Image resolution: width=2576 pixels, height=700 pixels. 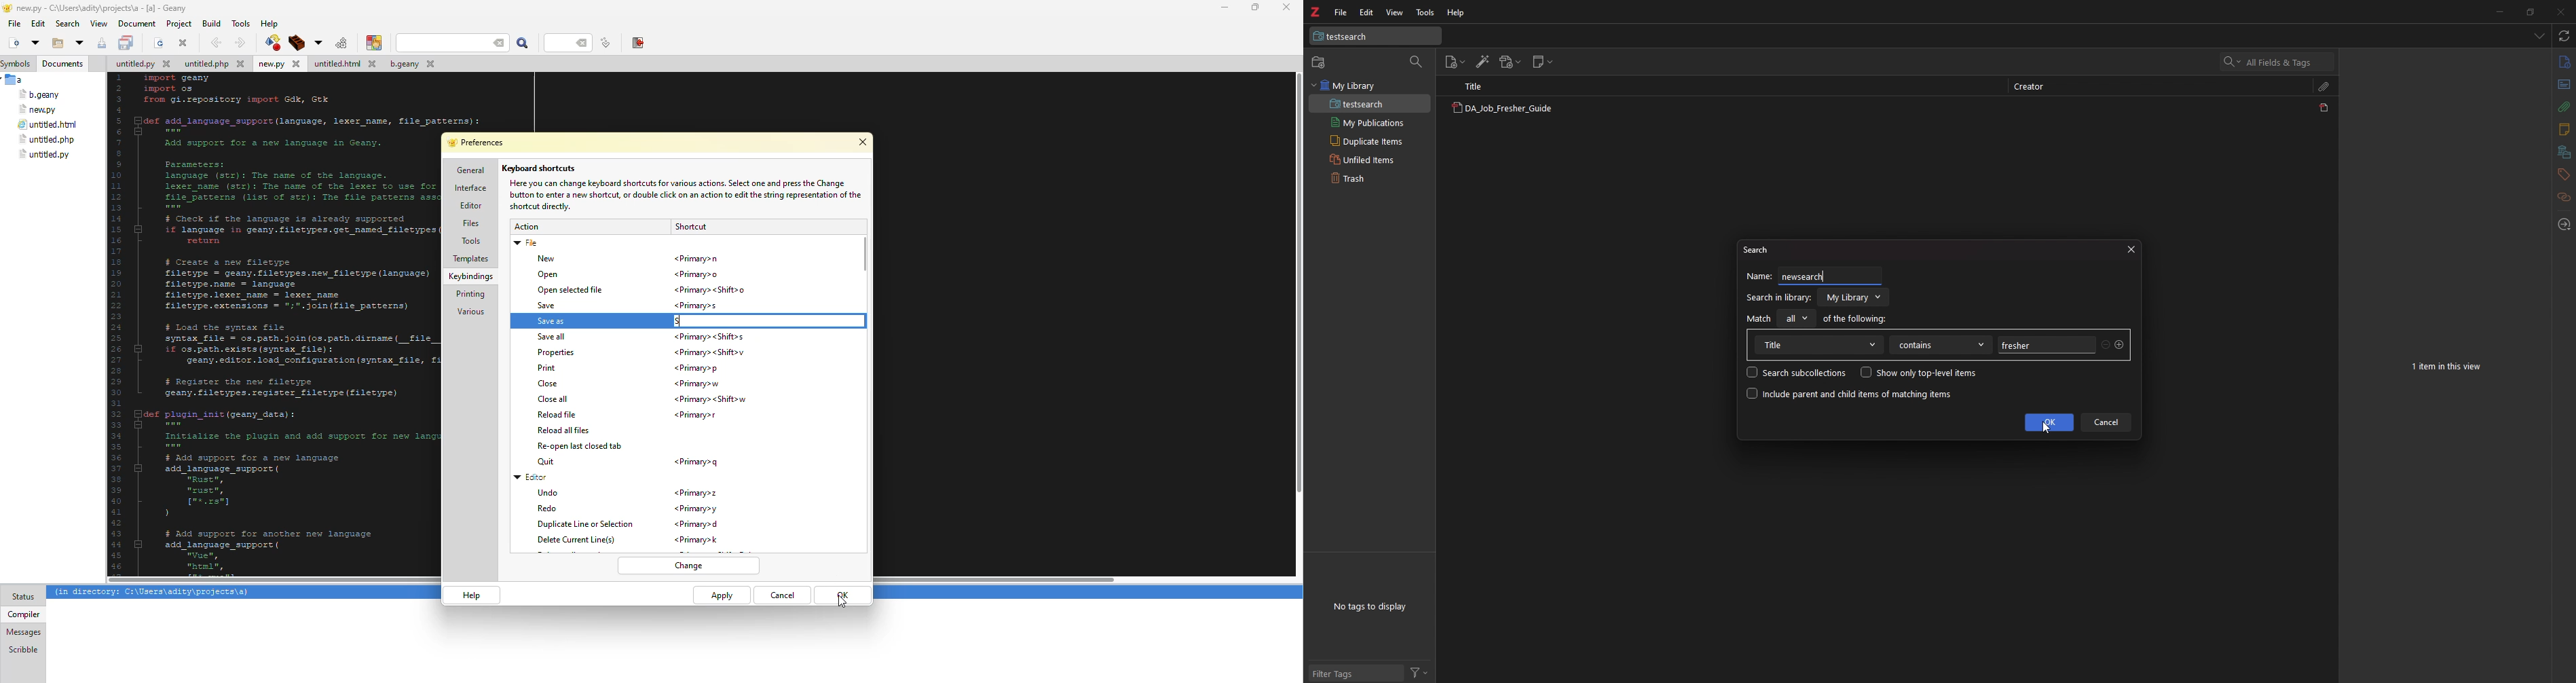 I want to click on resize, so click(x=2529, y=11).